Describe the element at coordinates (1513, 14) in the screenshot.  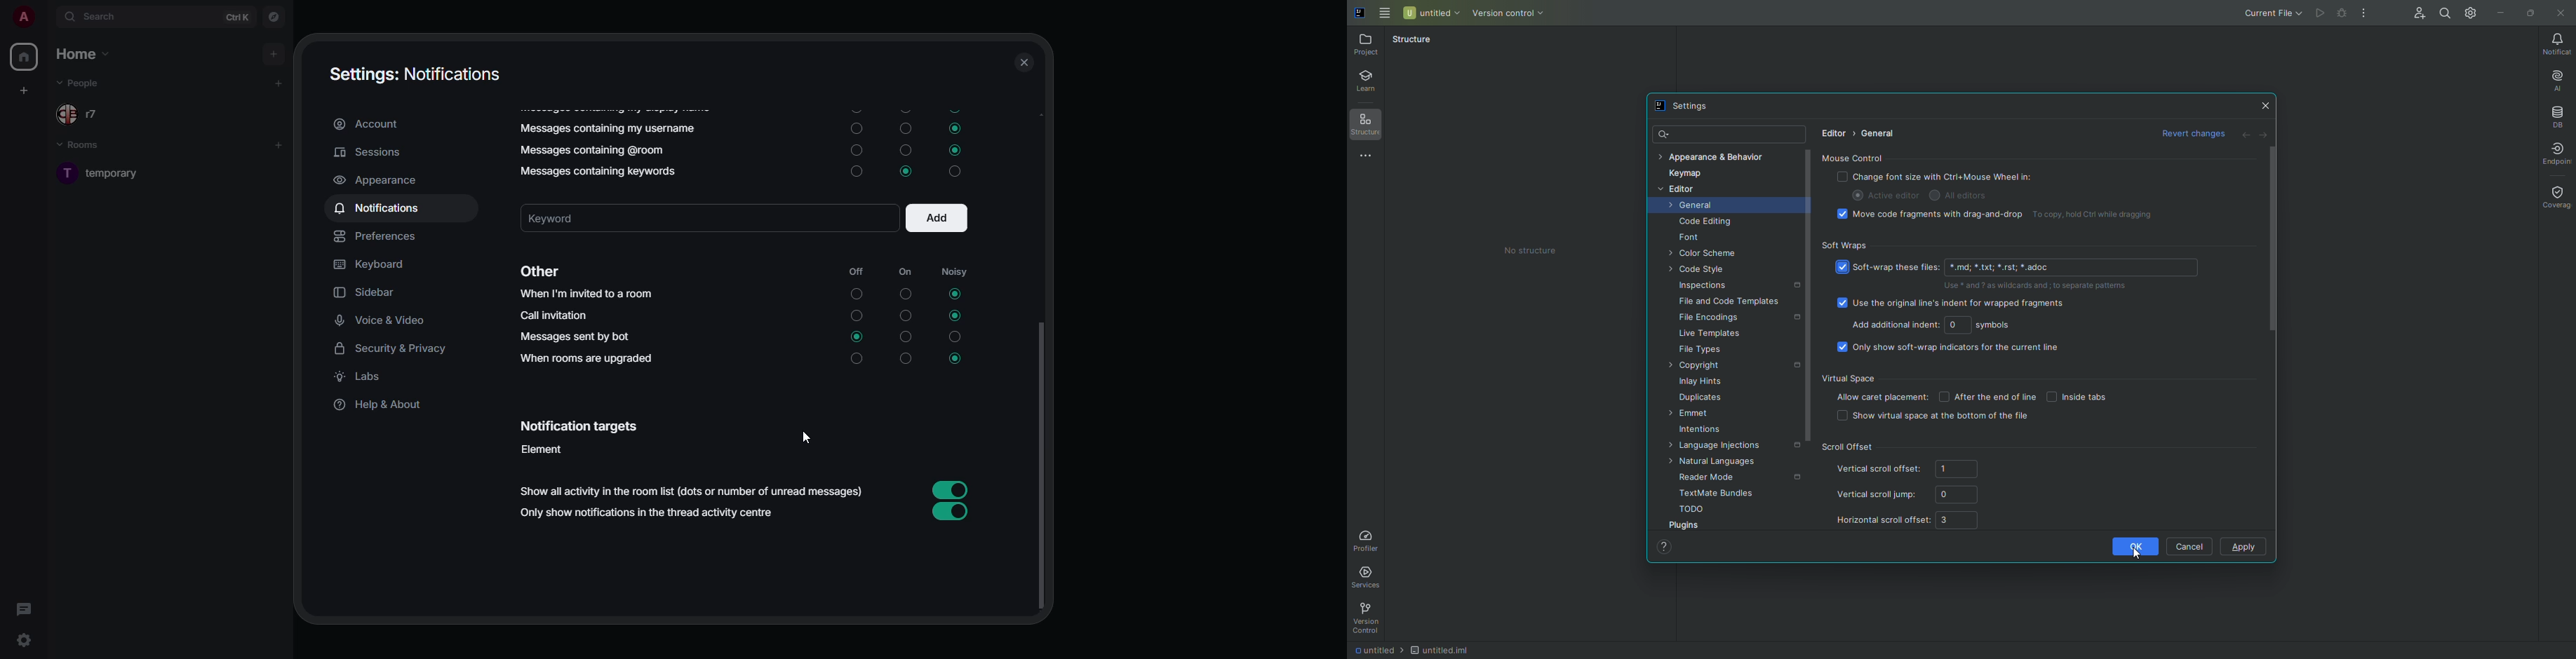
I see `Version control` at that location.